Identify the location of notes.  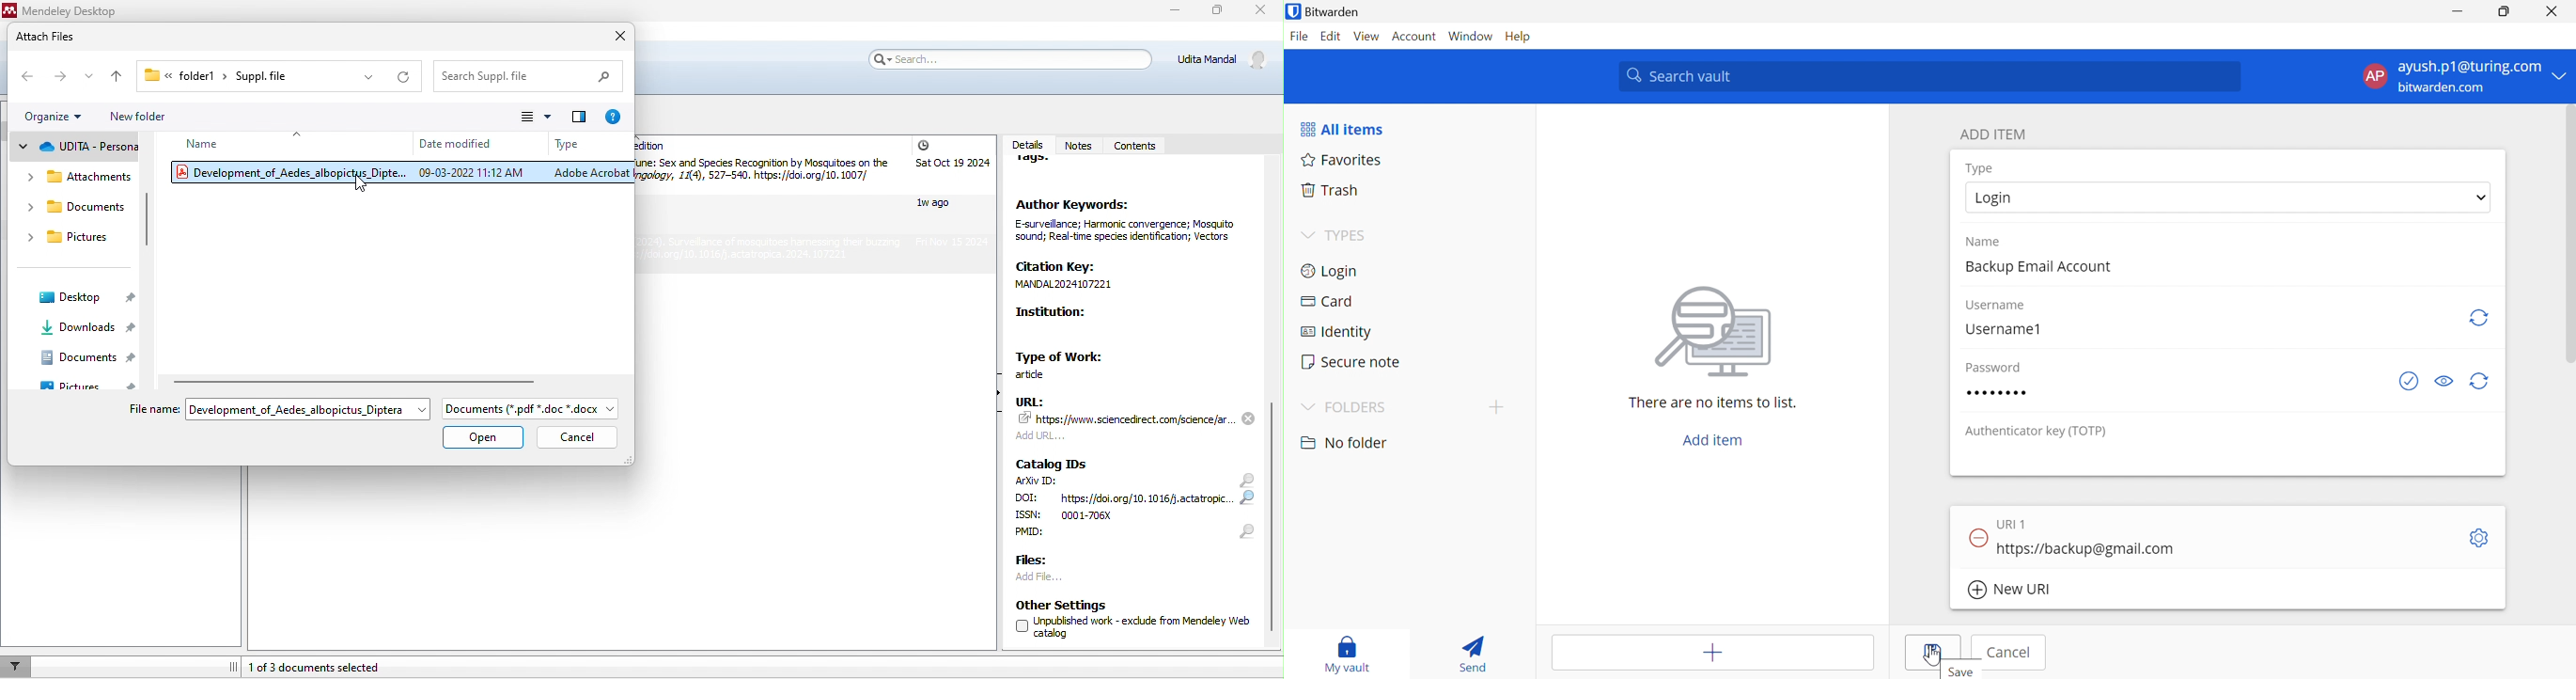
(1078, 138).